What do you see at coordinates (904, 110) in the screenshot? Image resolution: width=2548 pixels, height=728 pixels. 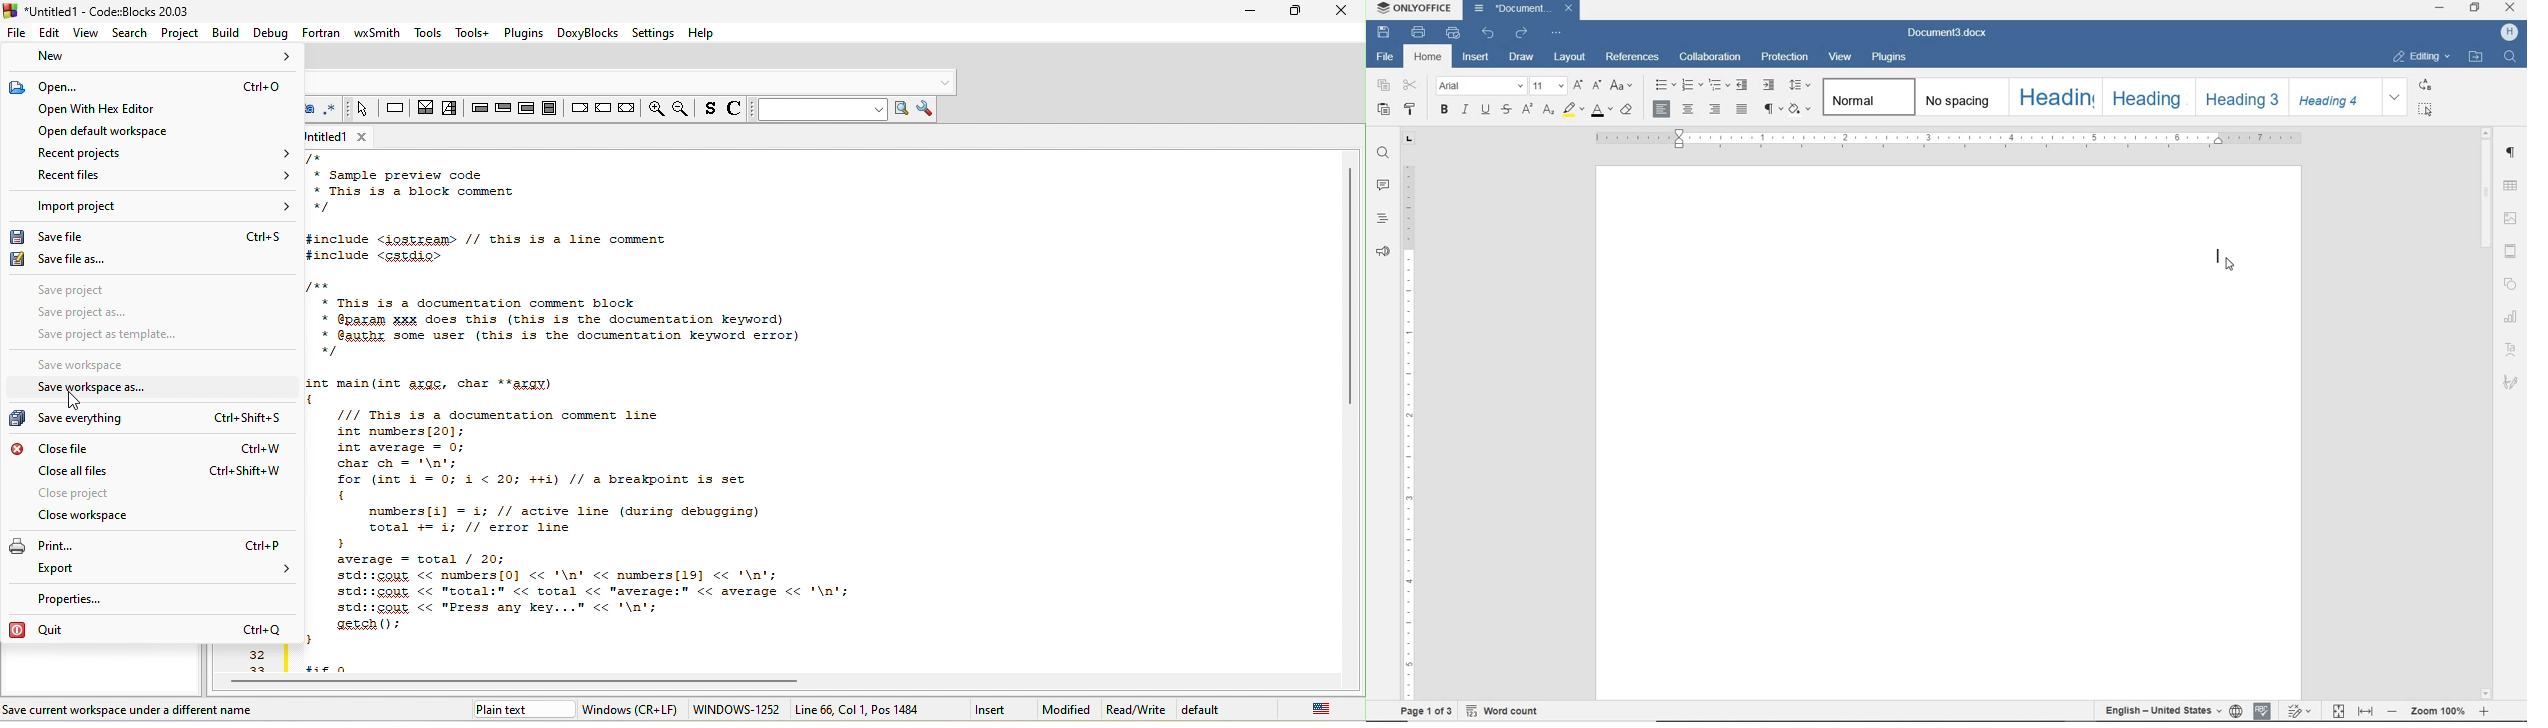 I see `run search` at bounding box center [904, 110].